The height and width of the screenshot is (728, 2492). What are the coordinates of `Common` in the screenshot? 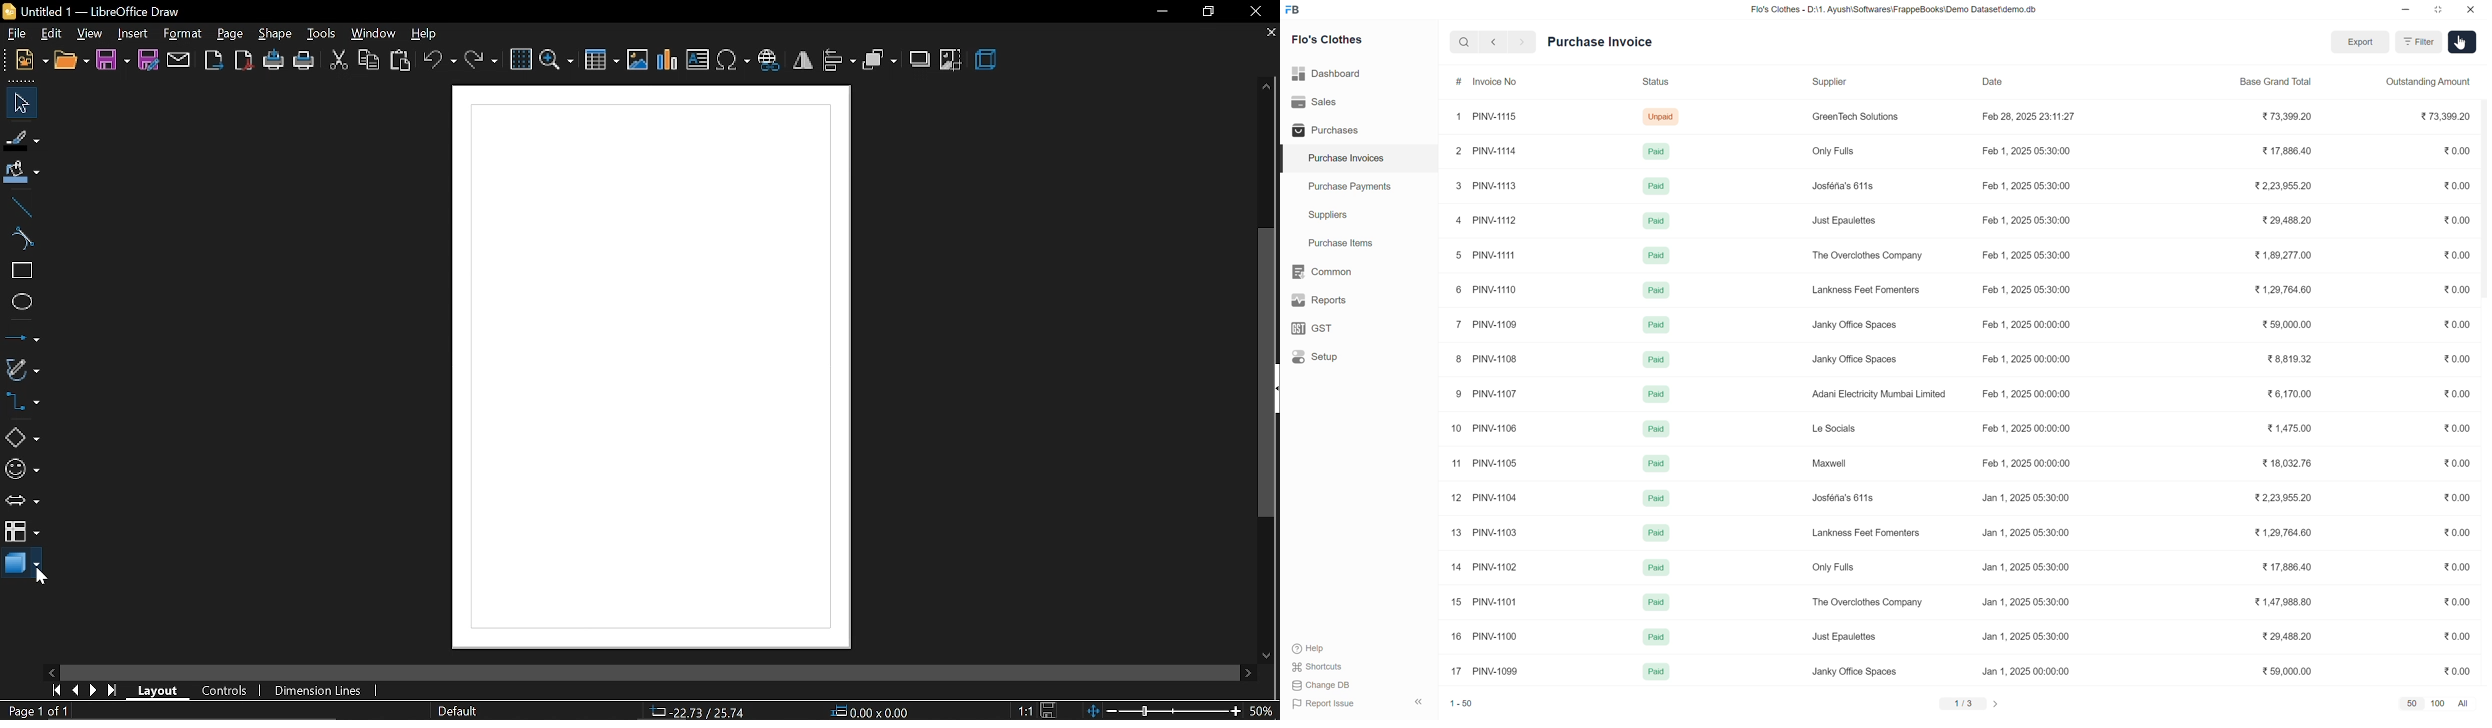 It's located at (1323, 270).